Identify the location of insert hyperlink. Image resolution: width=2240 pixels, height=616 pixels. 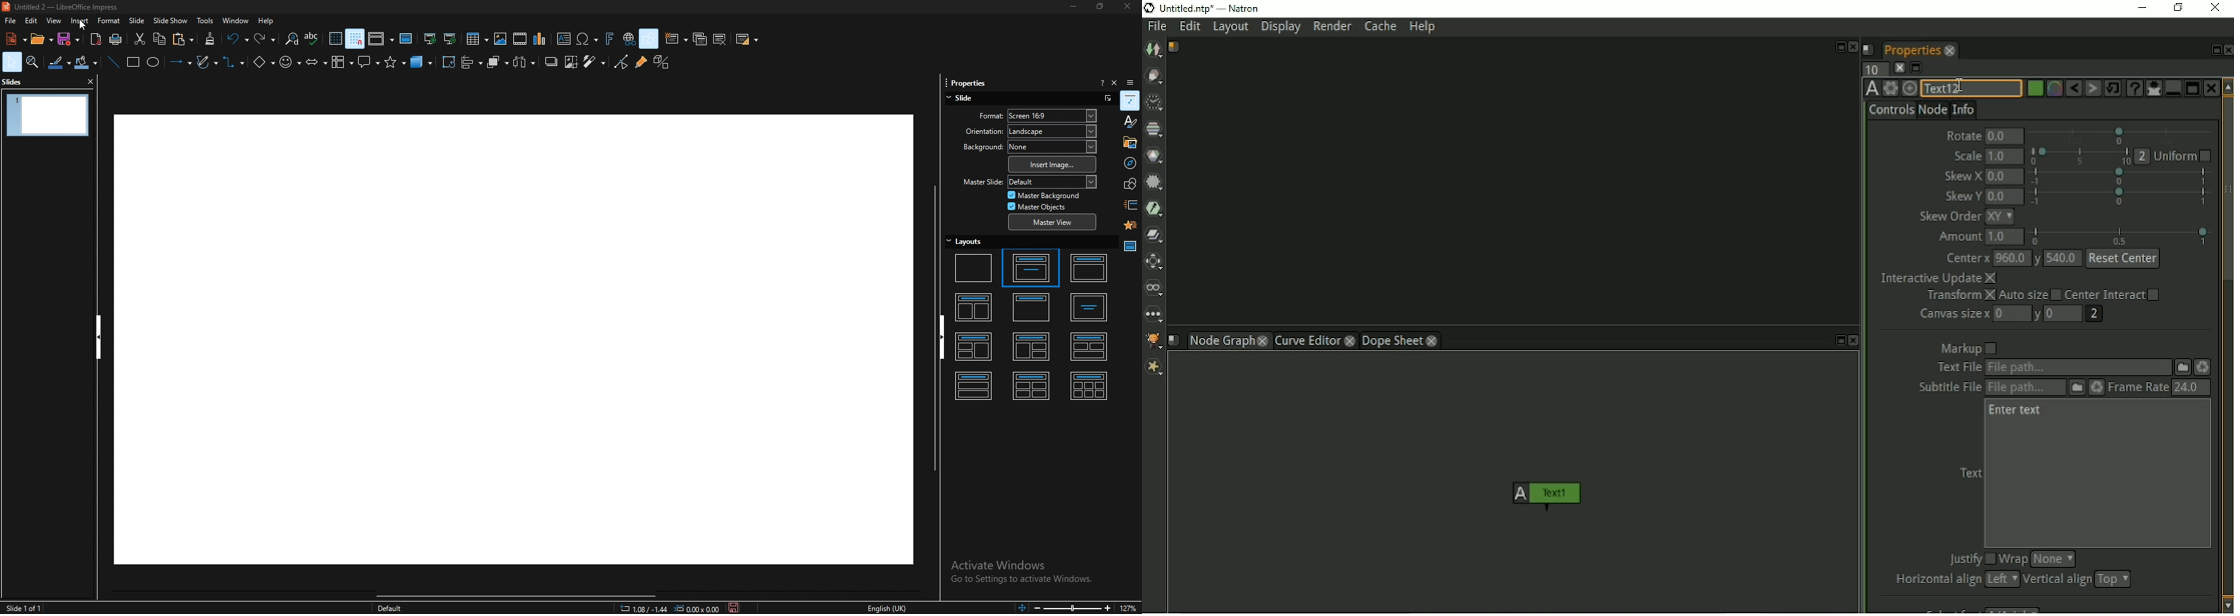
(628, 39).